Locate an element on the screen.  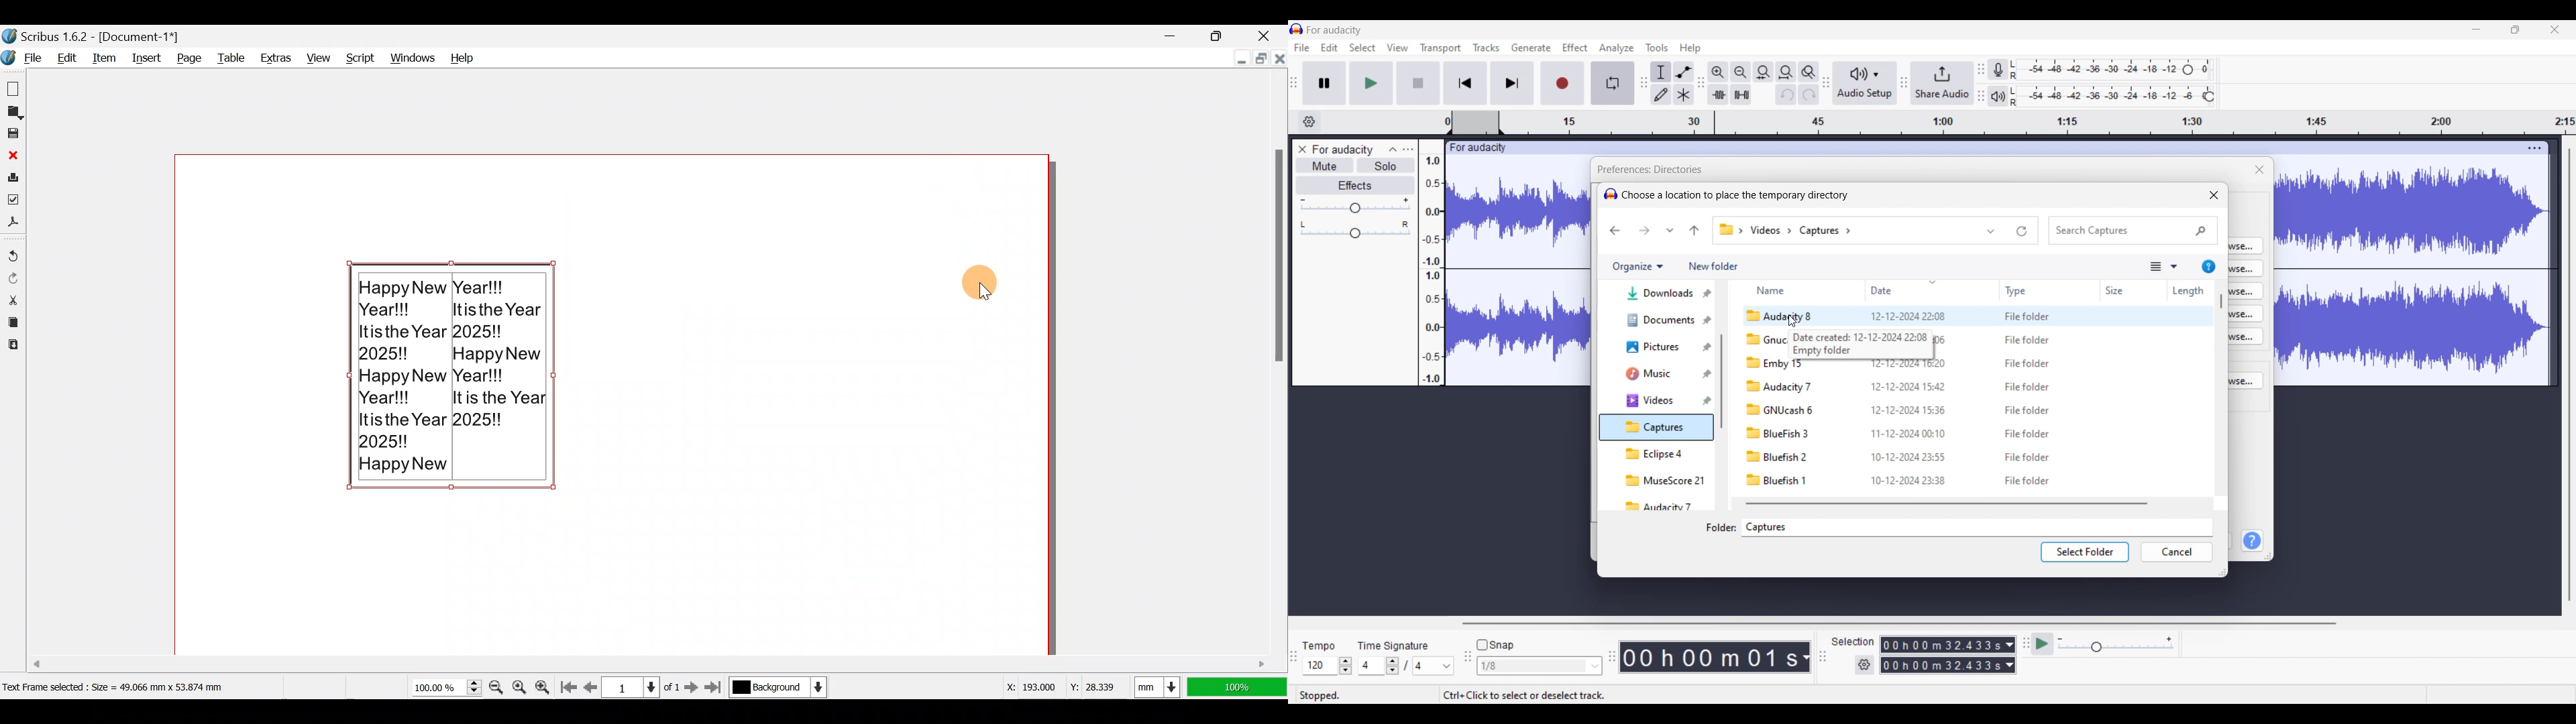
Redo is located at coordinates (13, 277).